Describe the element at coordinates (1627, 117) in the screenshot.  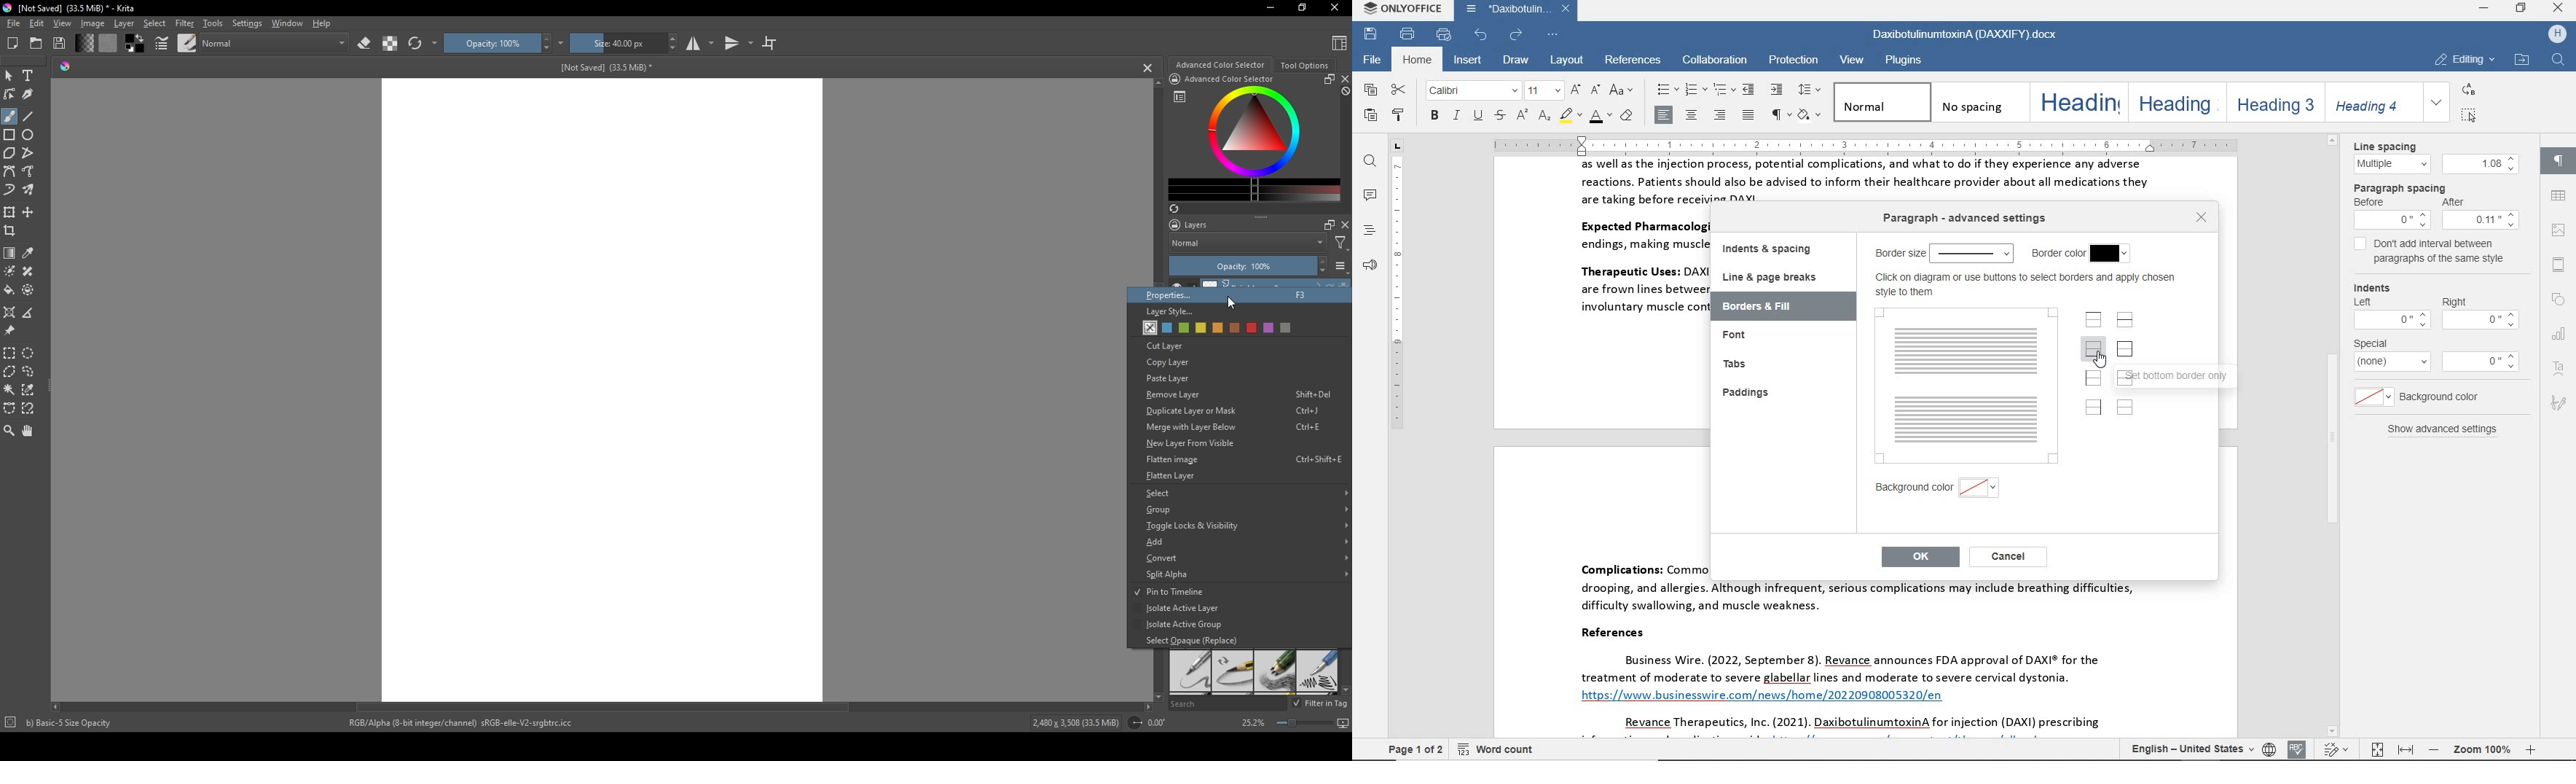
I see `clear style` at that location.